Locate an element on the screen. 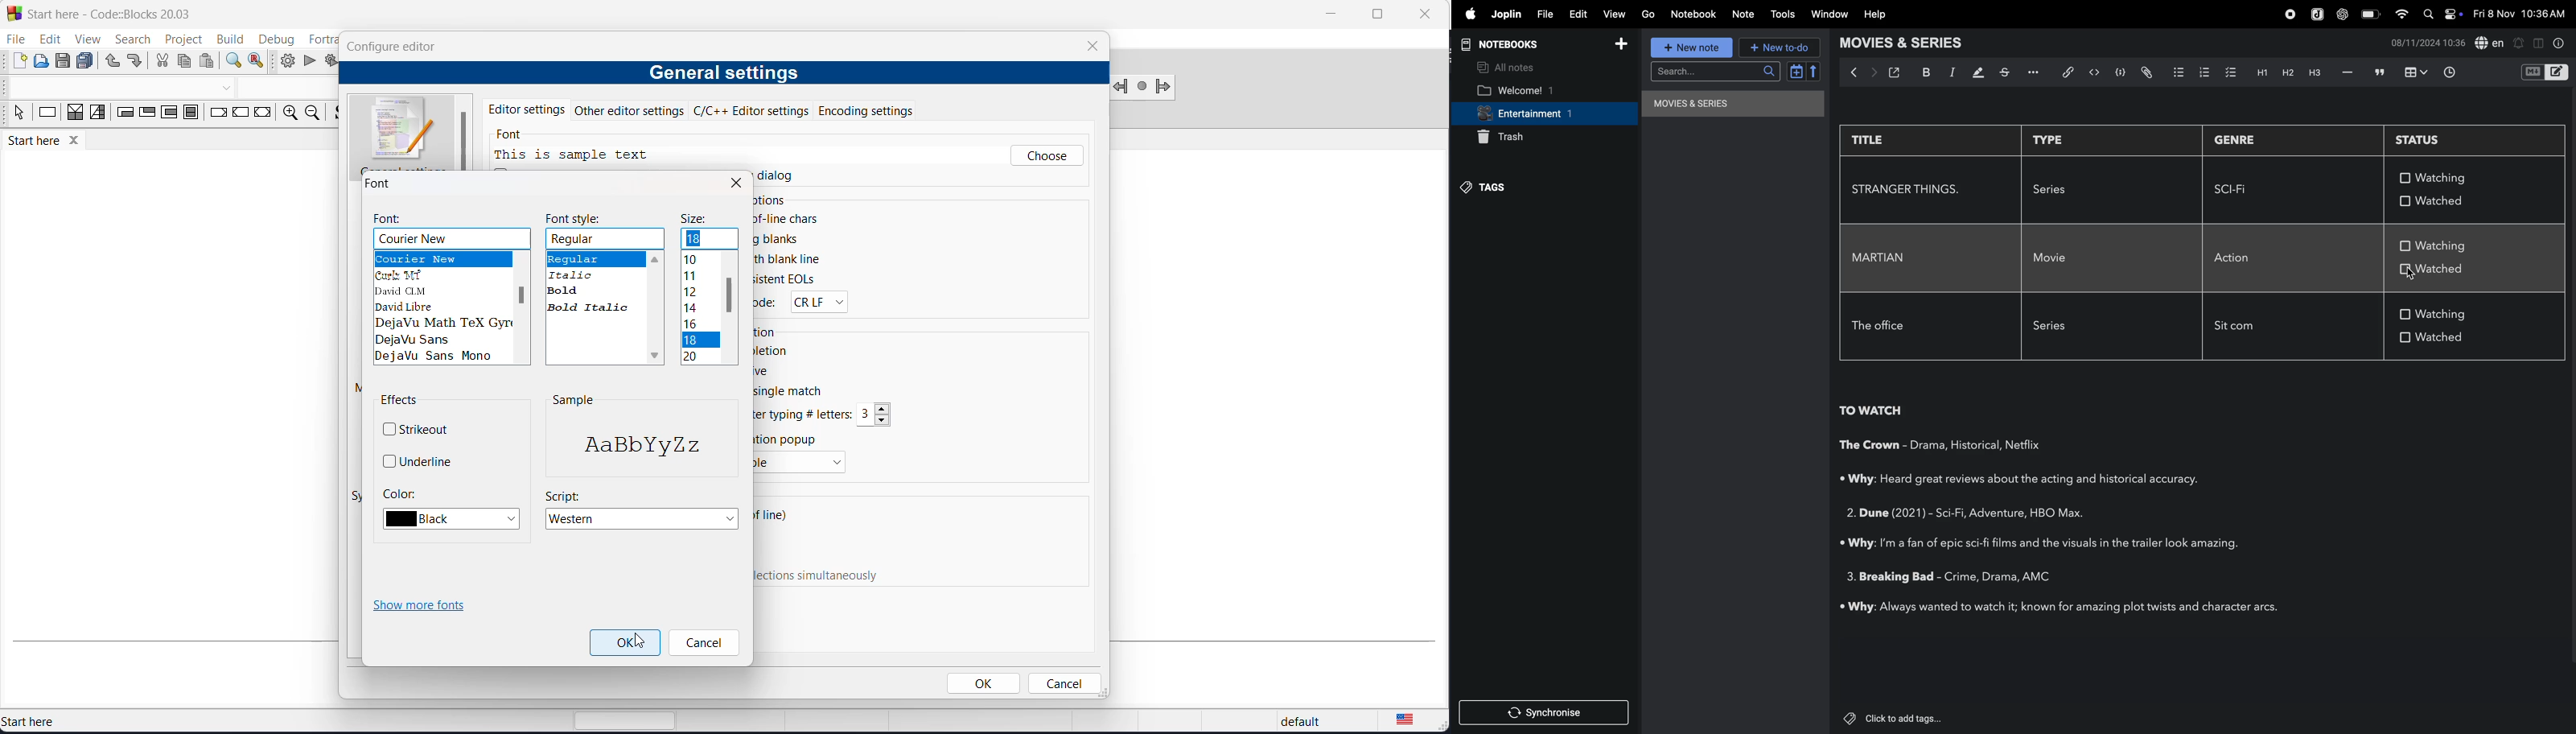  genre is located at coordinates (1953, 446).